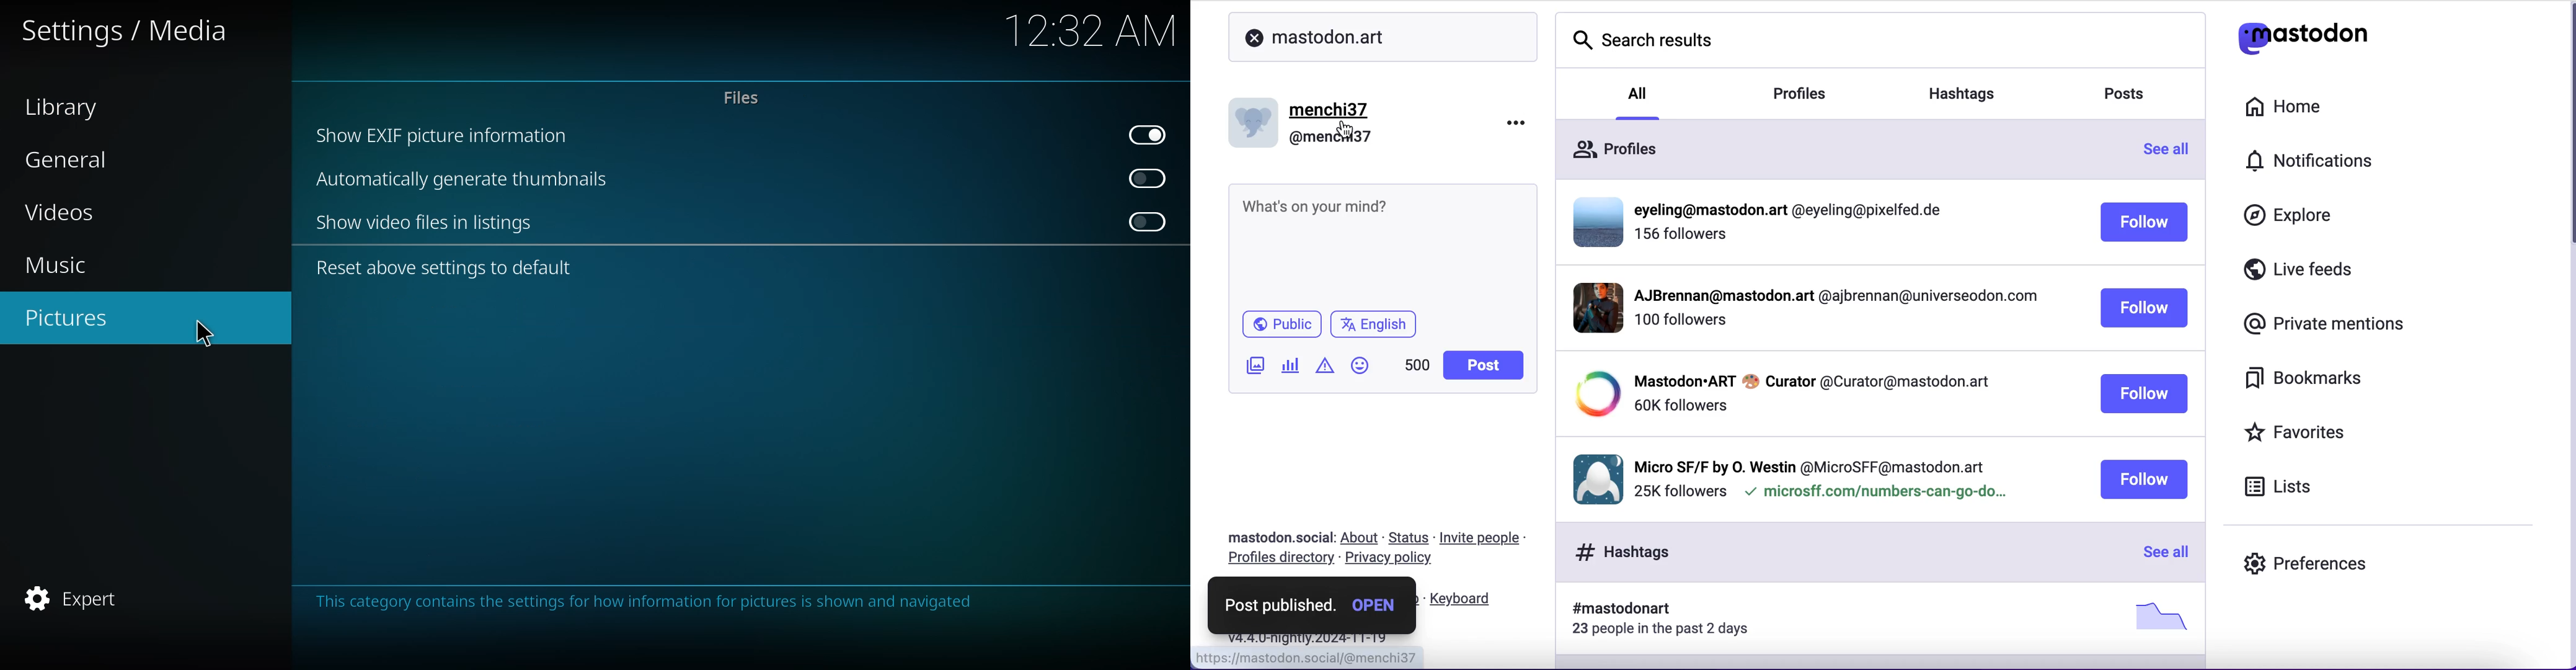 This screenshot has width=2576, height=672. Describe the element at coordinates (69, 265) in the screenshot. I see `music` at that location.